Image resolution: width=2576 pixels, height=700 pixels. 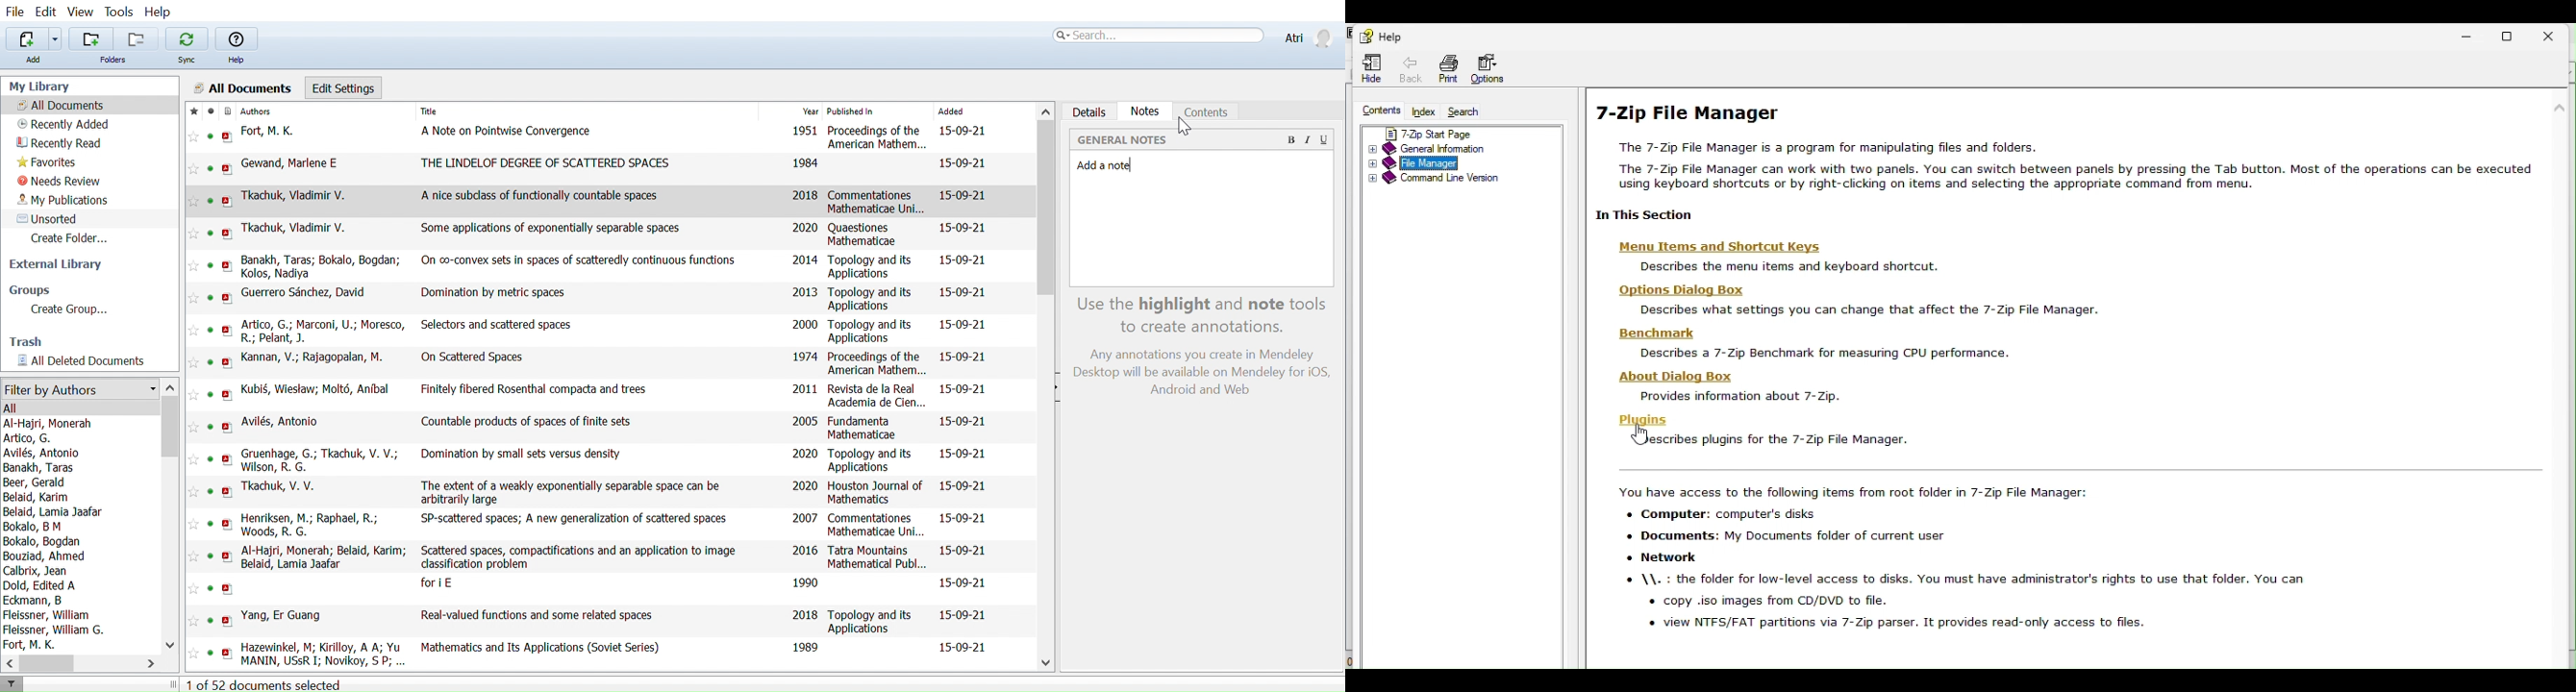 What do you see at coordinates (187, 61) in the screenshot?
I see `Sync` at bounding box center [187, 61].